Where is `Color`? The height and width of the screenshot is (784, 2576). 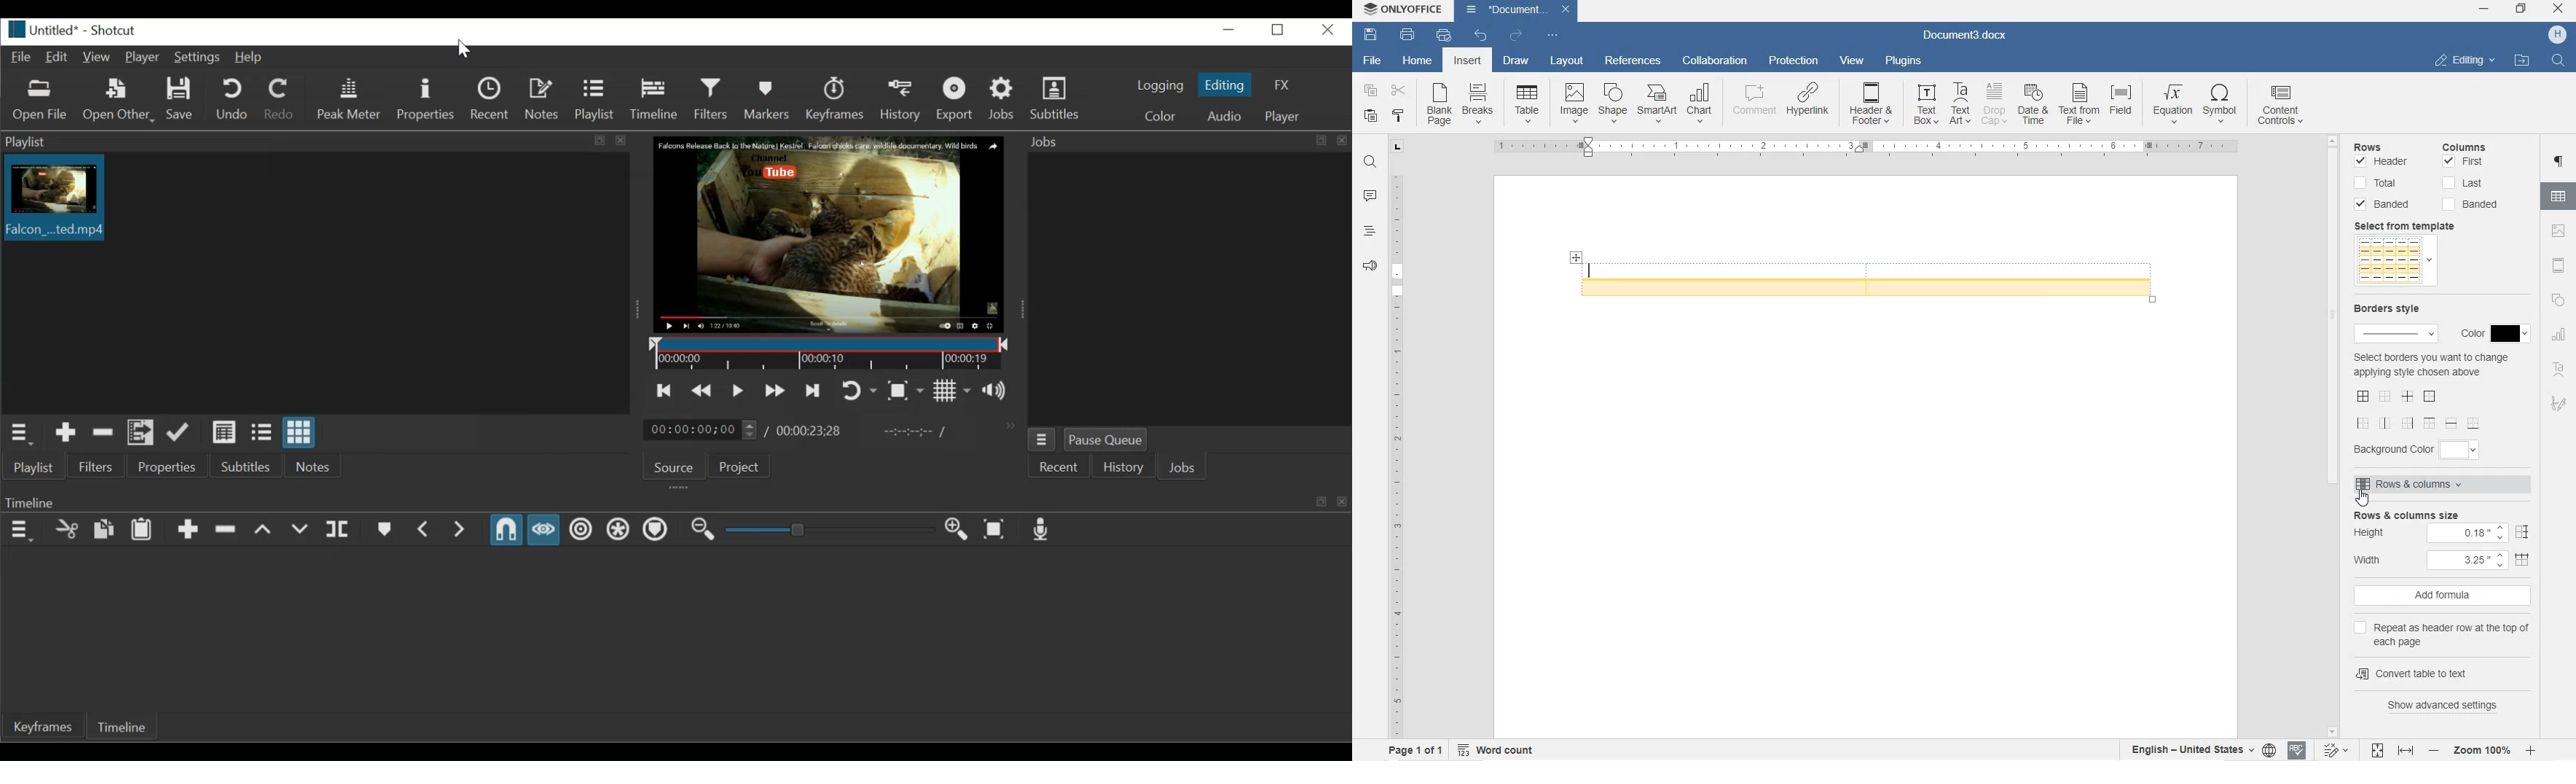 Color is located at coordinates (1161, 115).